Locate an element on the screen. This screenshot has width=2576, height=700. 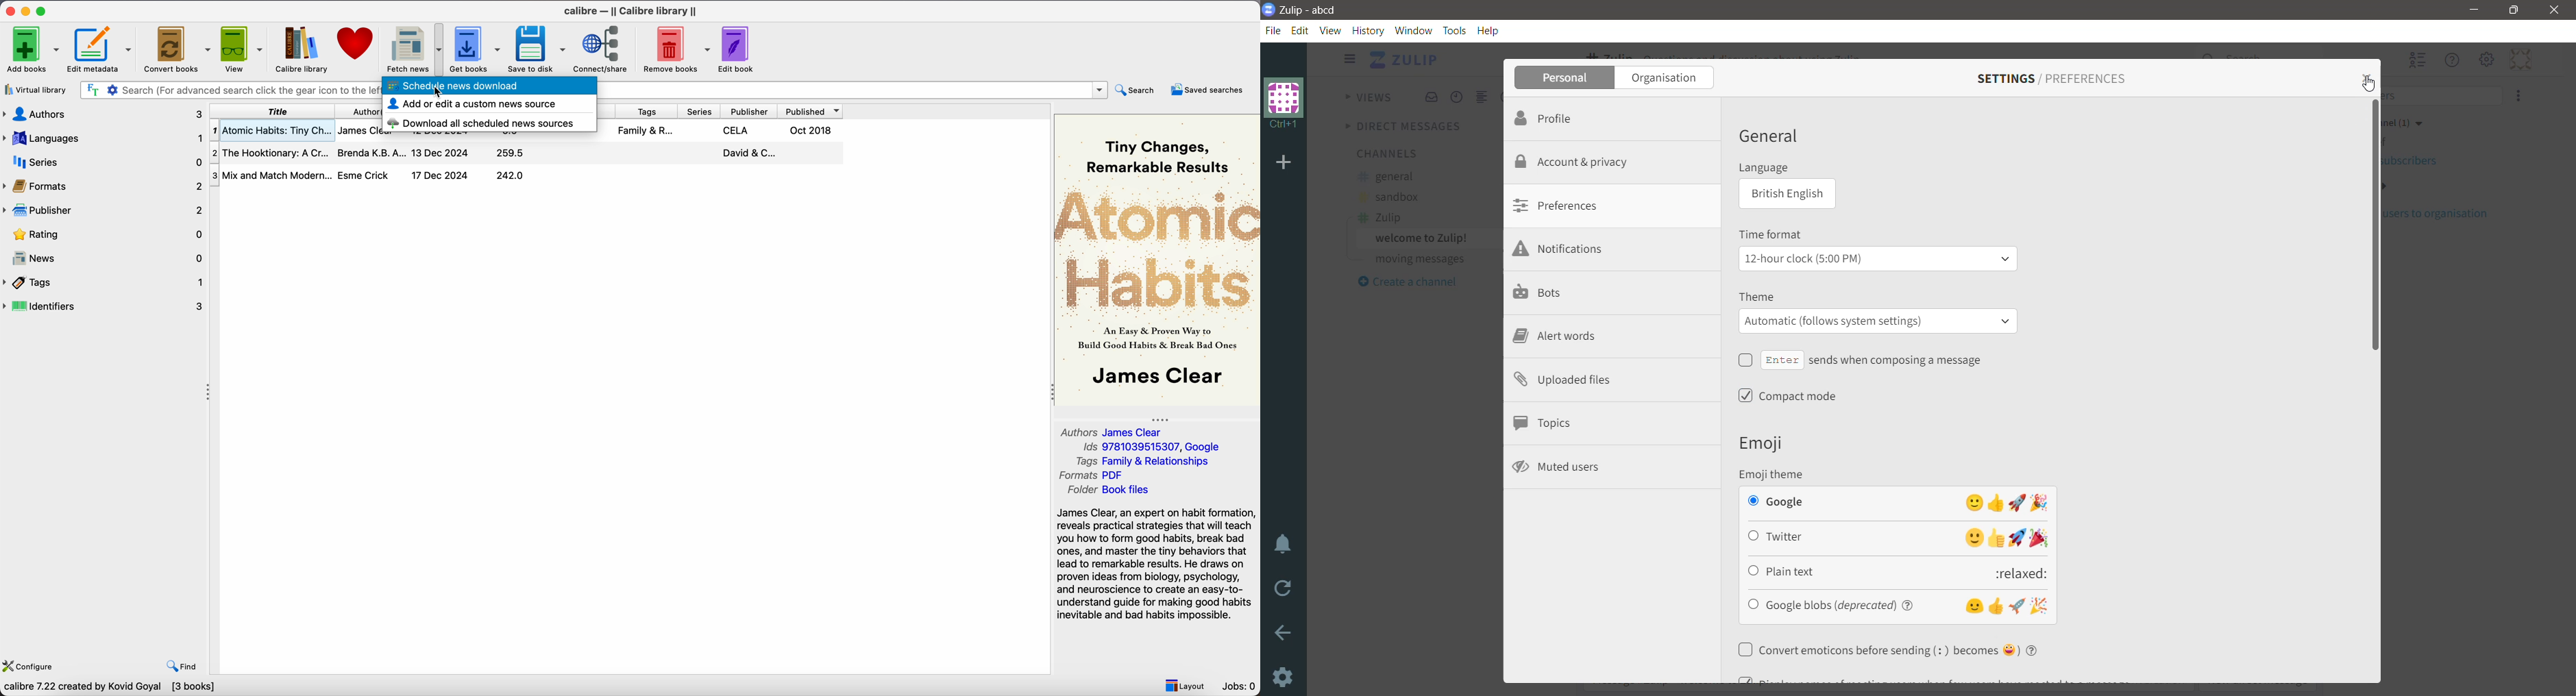
Minimize is located at coordinates (2475, 10).